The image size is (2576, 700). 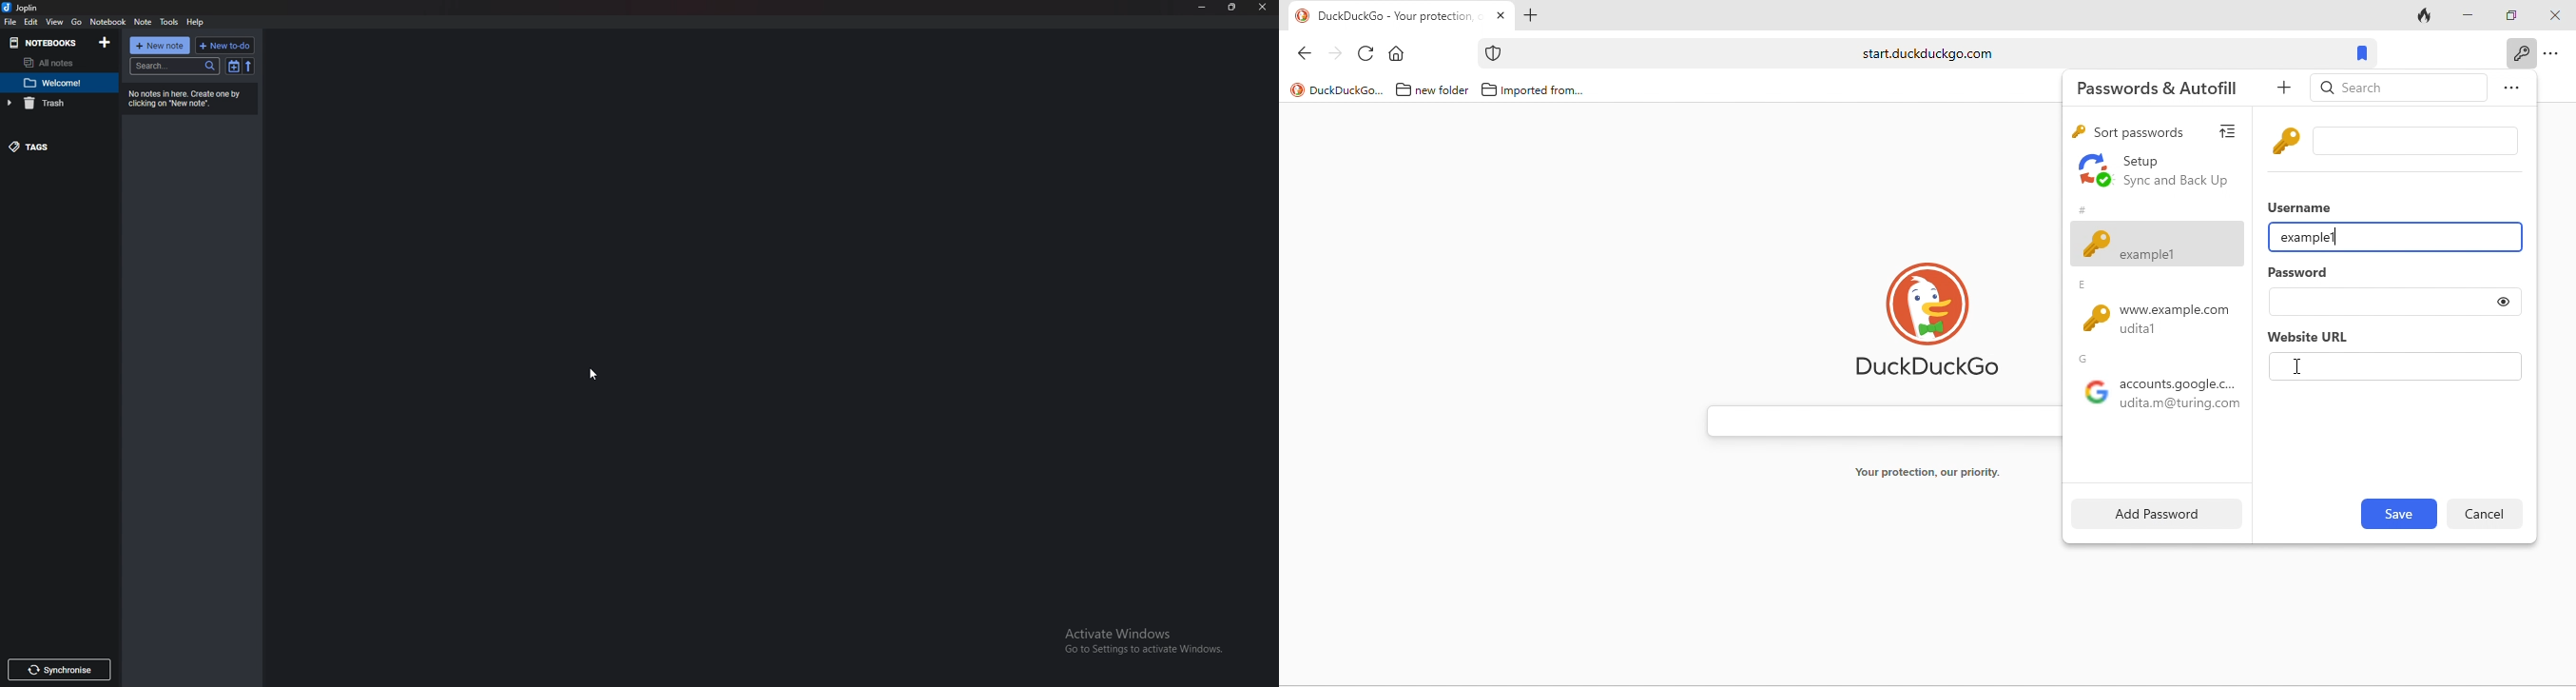 I want to click on passwords and autofill, so click(x=2169, y=87).